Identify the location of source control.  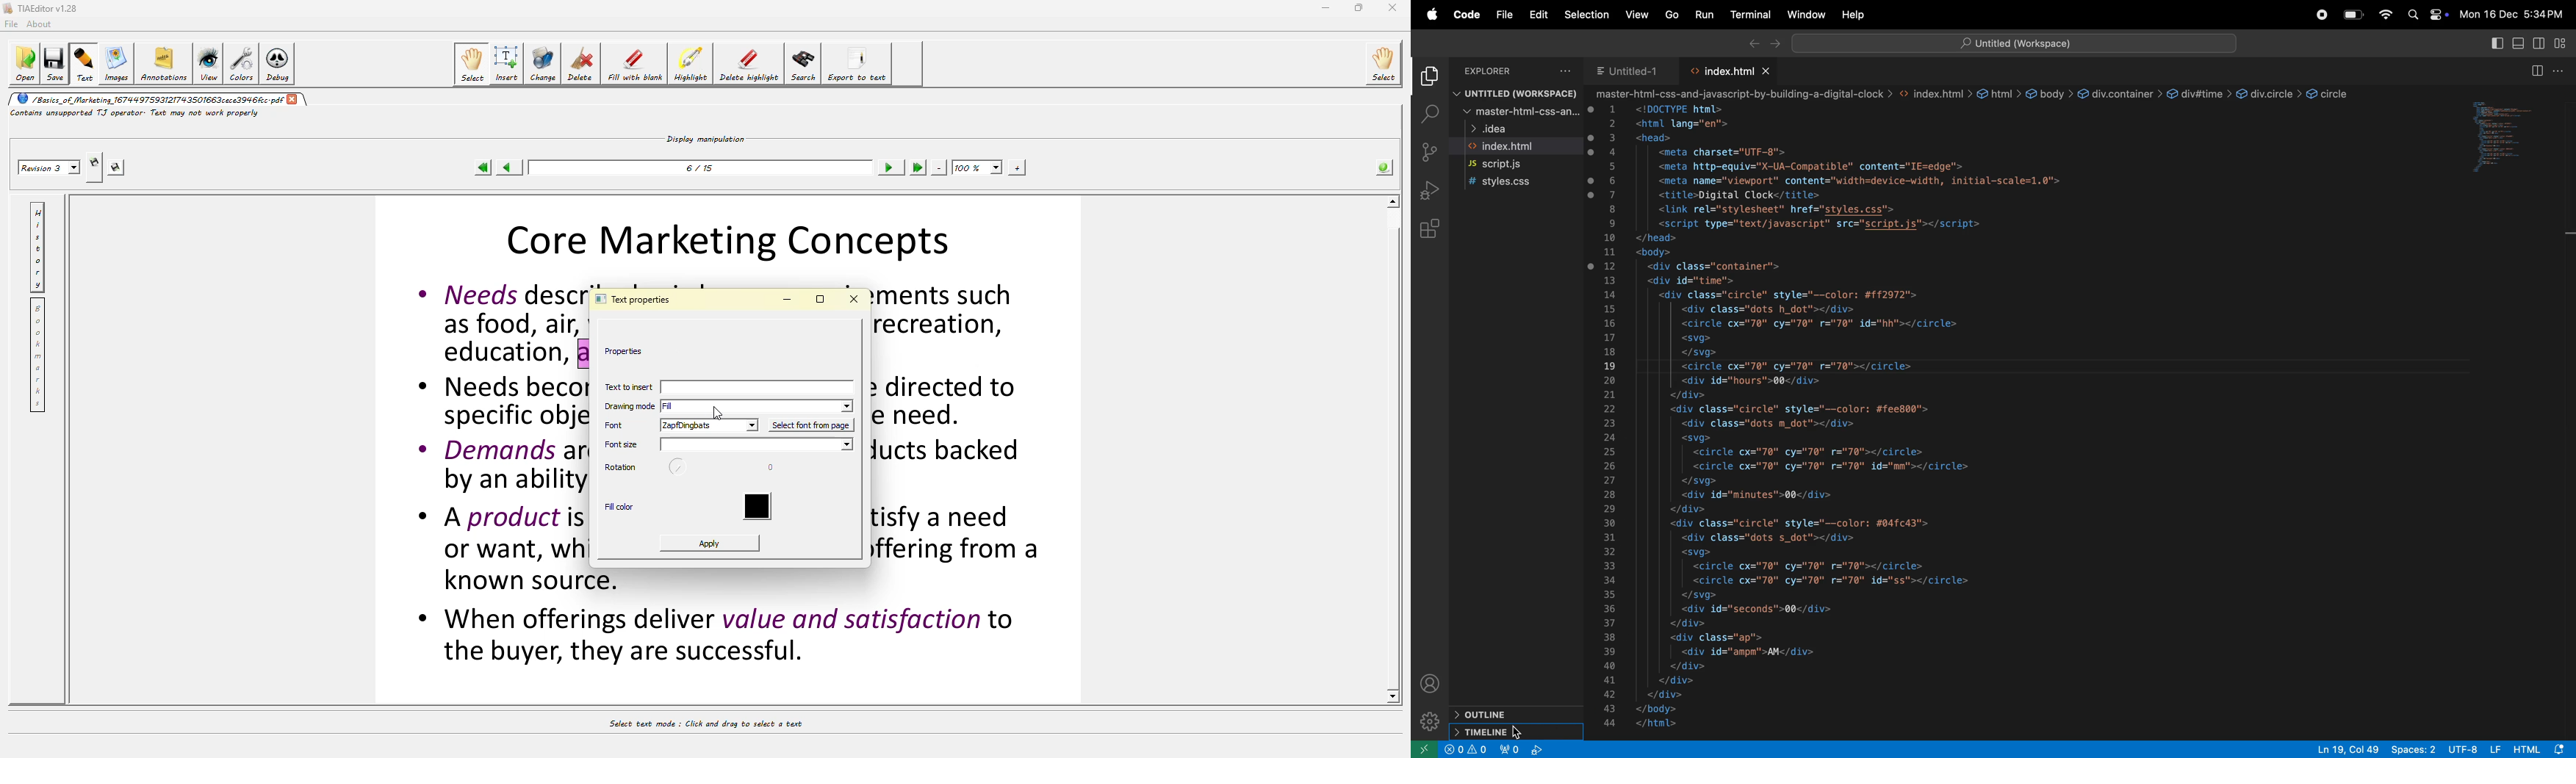
(1429, 149).